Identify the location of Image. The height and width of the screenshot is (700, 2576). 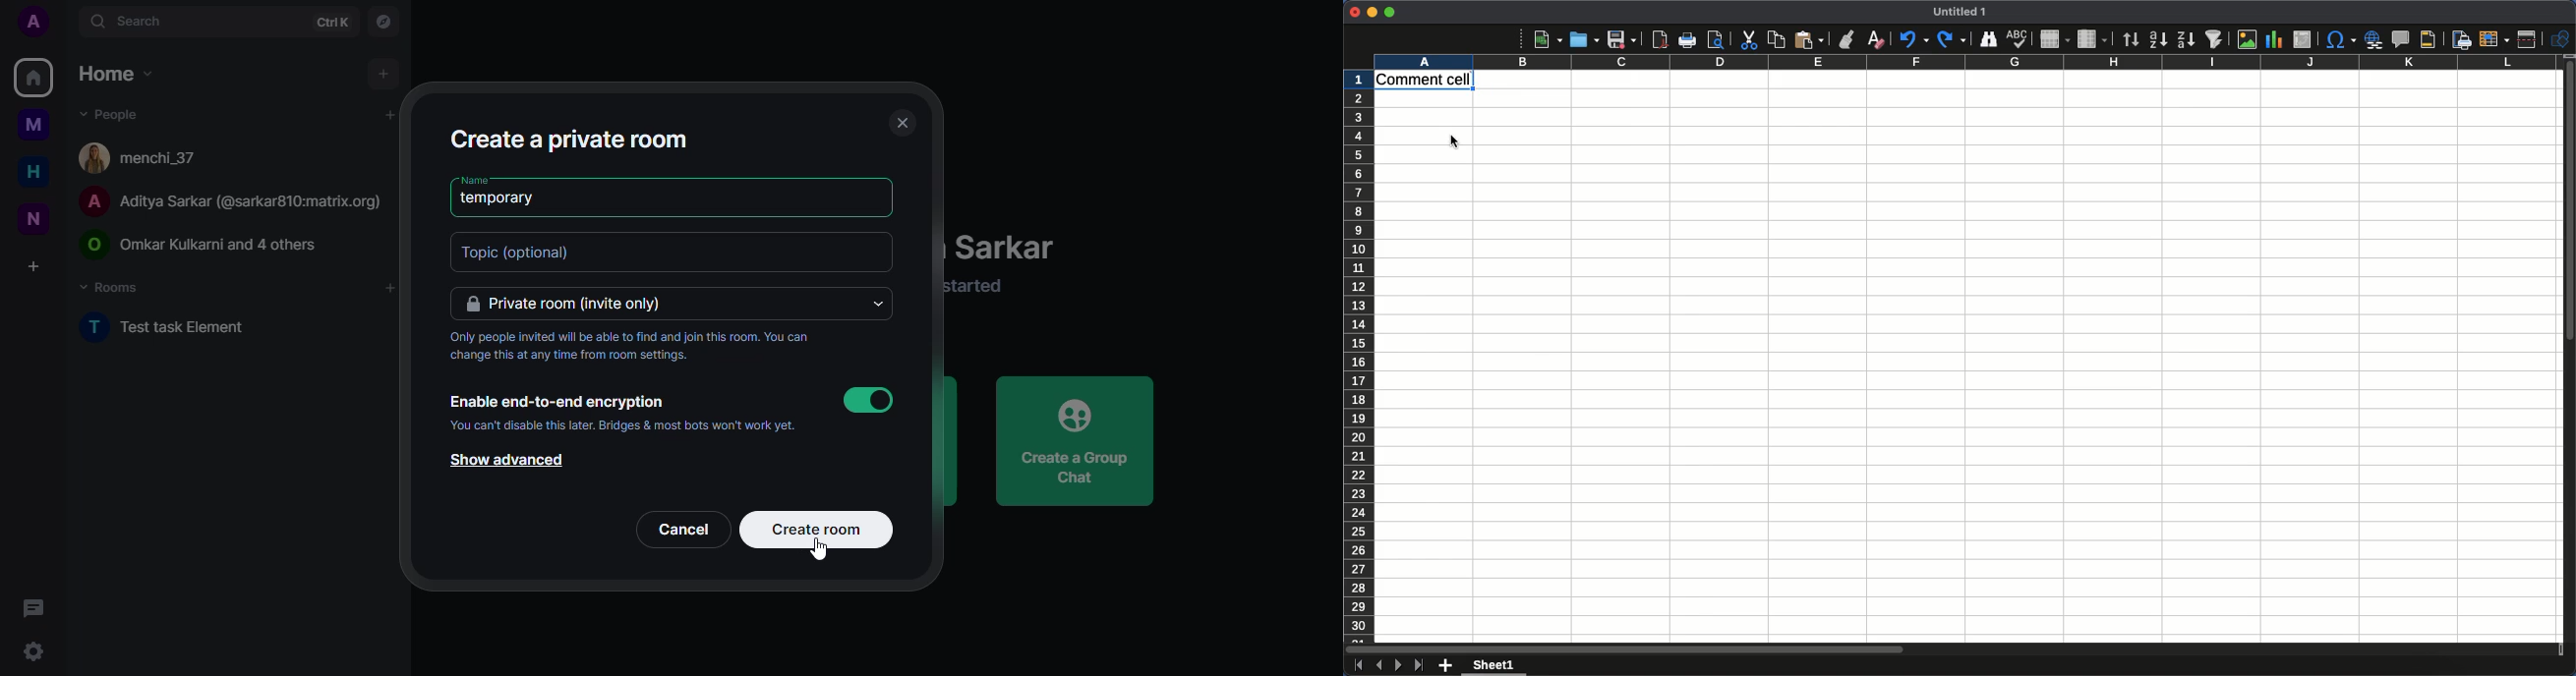
(2249, 39).